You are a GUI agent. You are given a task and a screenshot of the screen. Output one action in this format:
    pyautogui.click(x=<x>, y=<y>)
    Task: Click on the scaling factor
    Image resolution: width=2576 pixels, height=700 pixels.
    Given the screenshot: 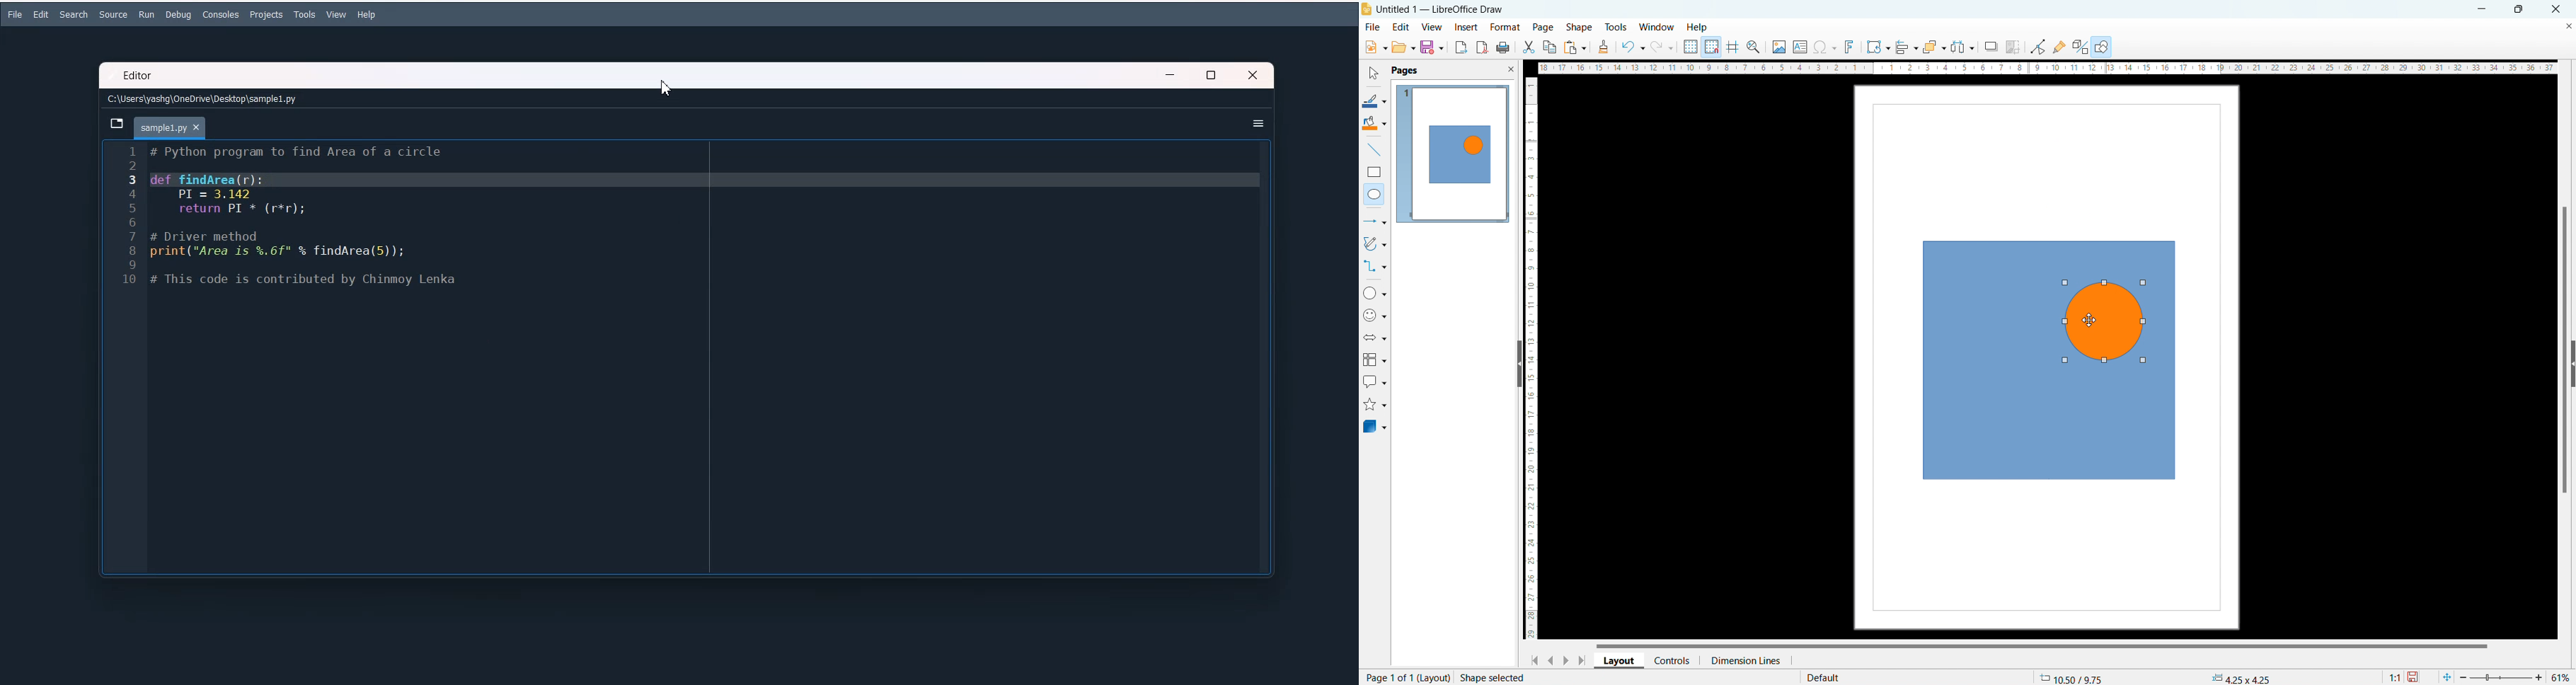 What is the action you would take?
    pyautogui.click(x=2393, y=675)
    